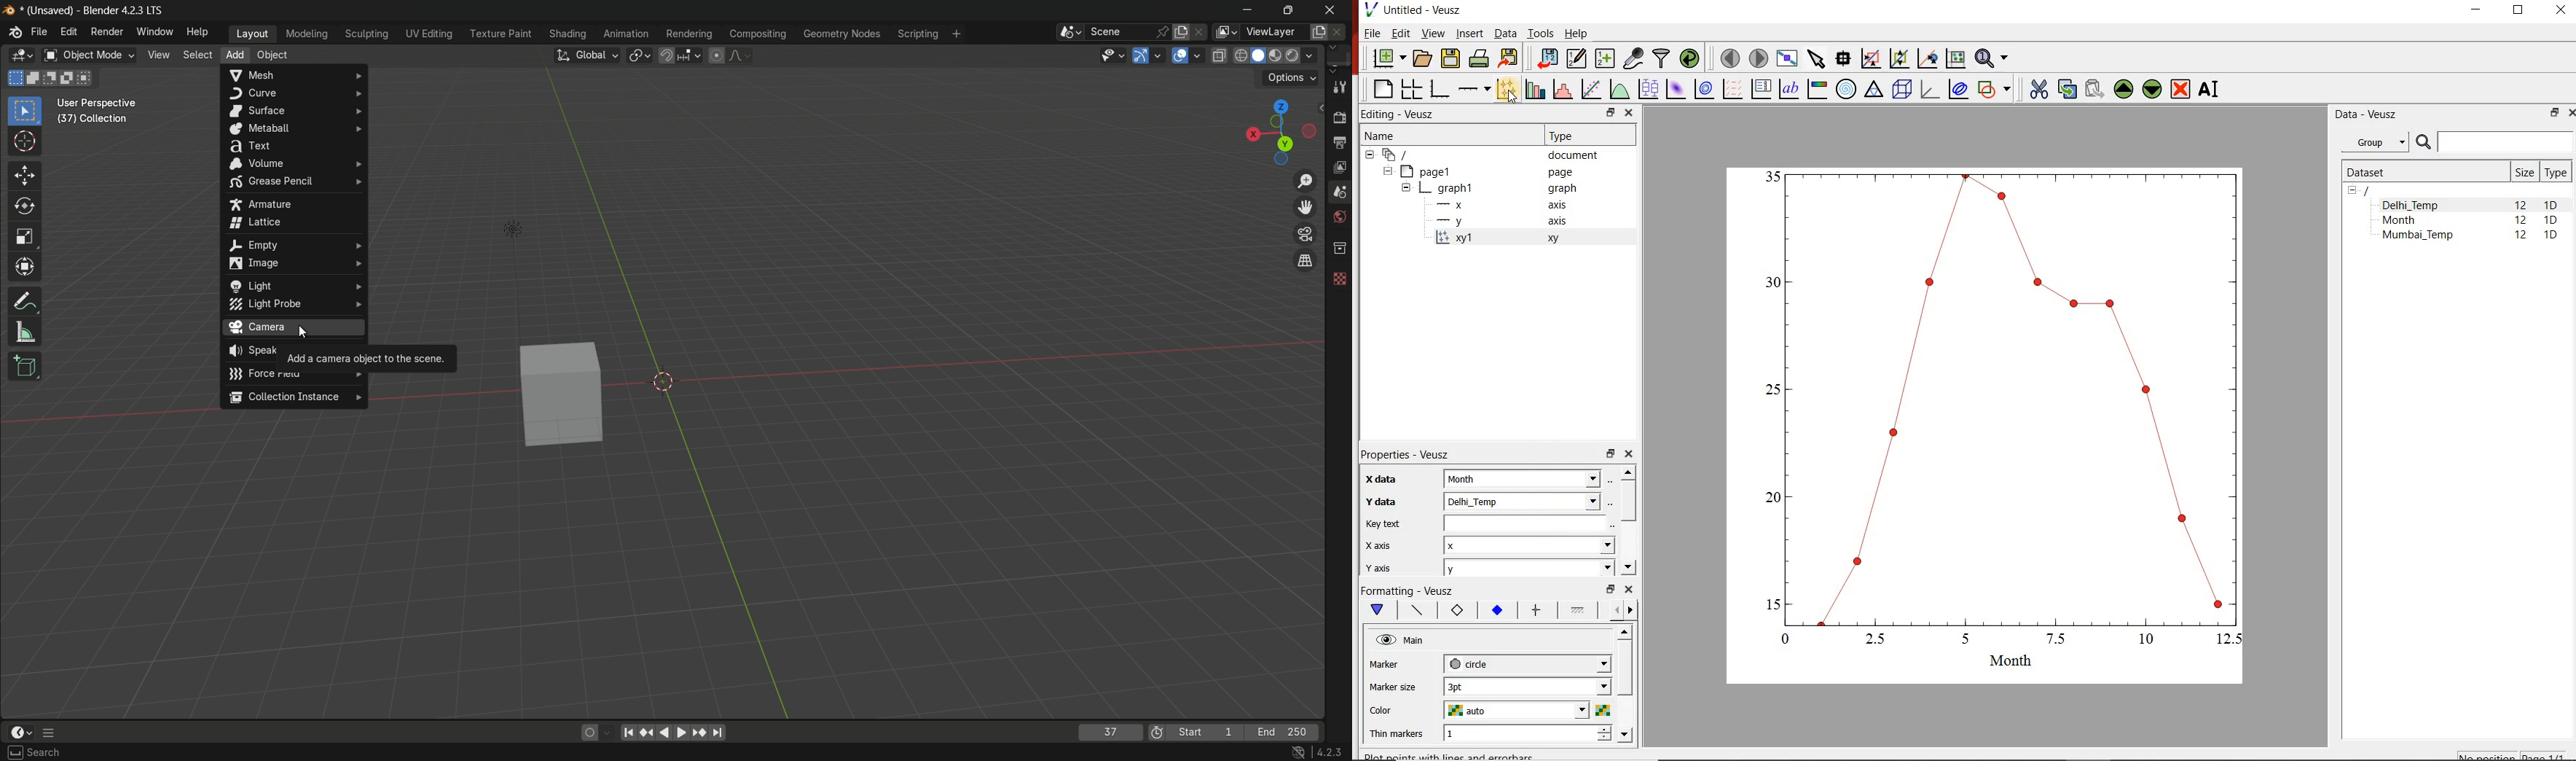 The width and height of the screenshot is (2576, 784). I want to click on input field, so click(1531, 523).